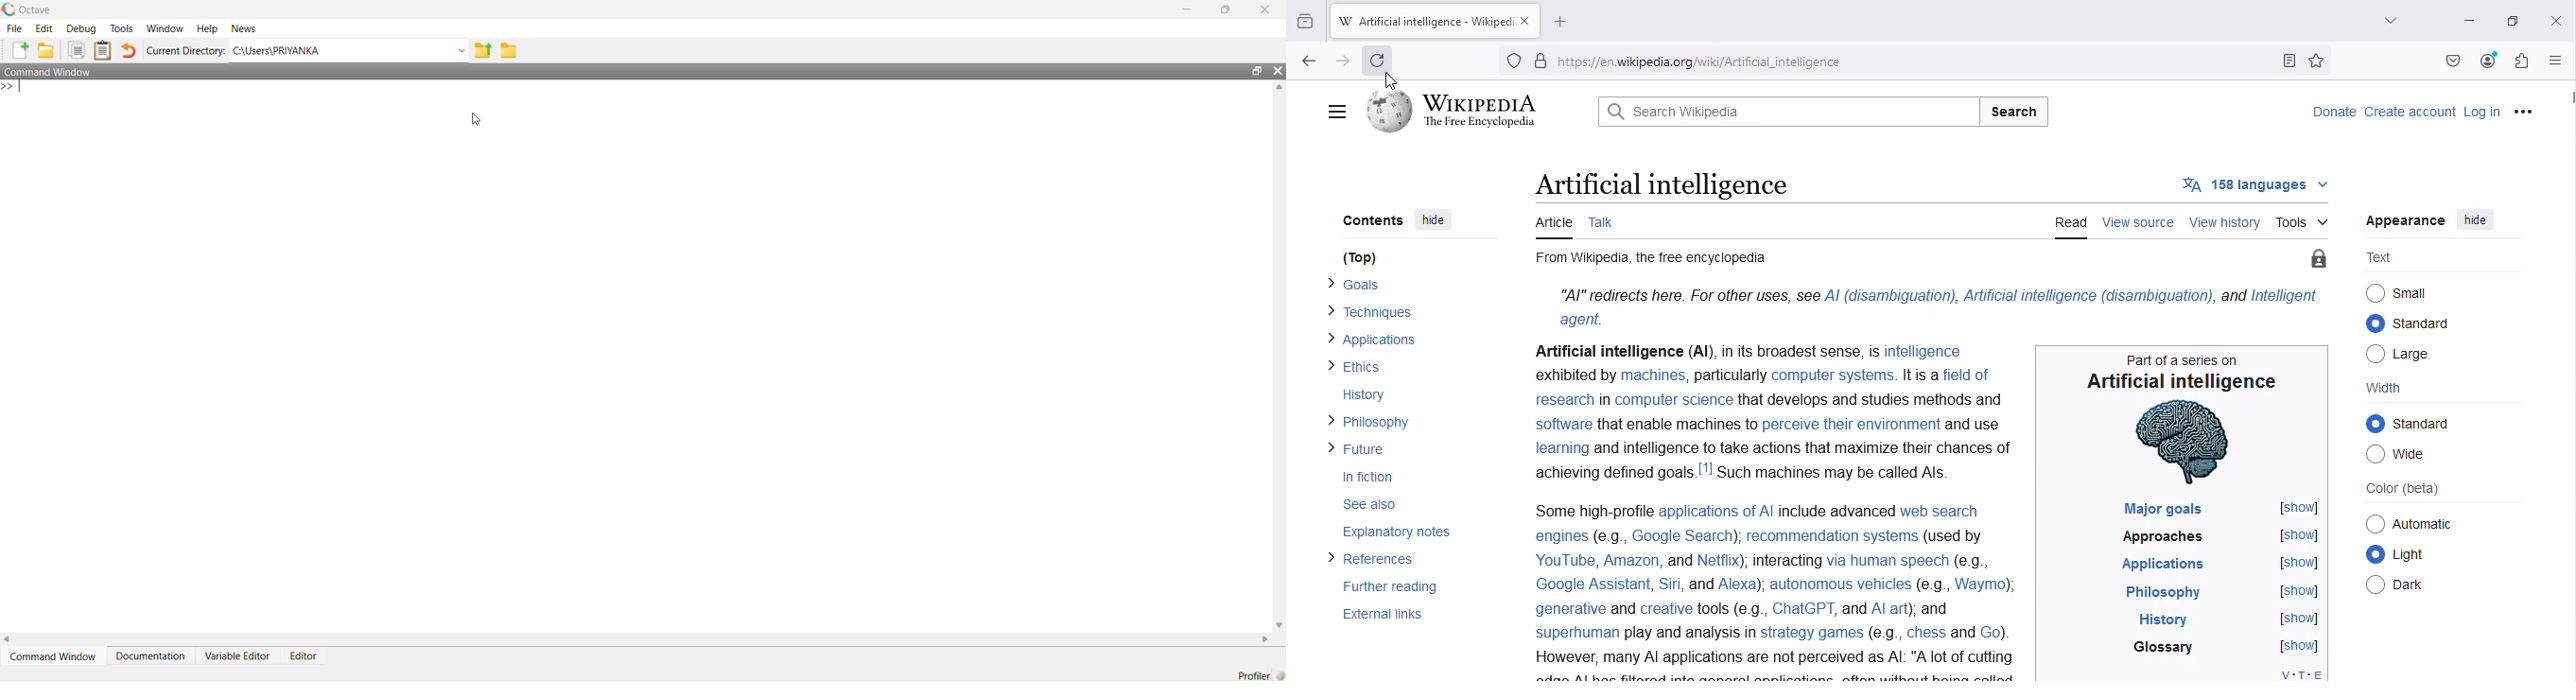 This screenshot has width=2576, height=700. I want to click on In fiction, so click(1360, 480).